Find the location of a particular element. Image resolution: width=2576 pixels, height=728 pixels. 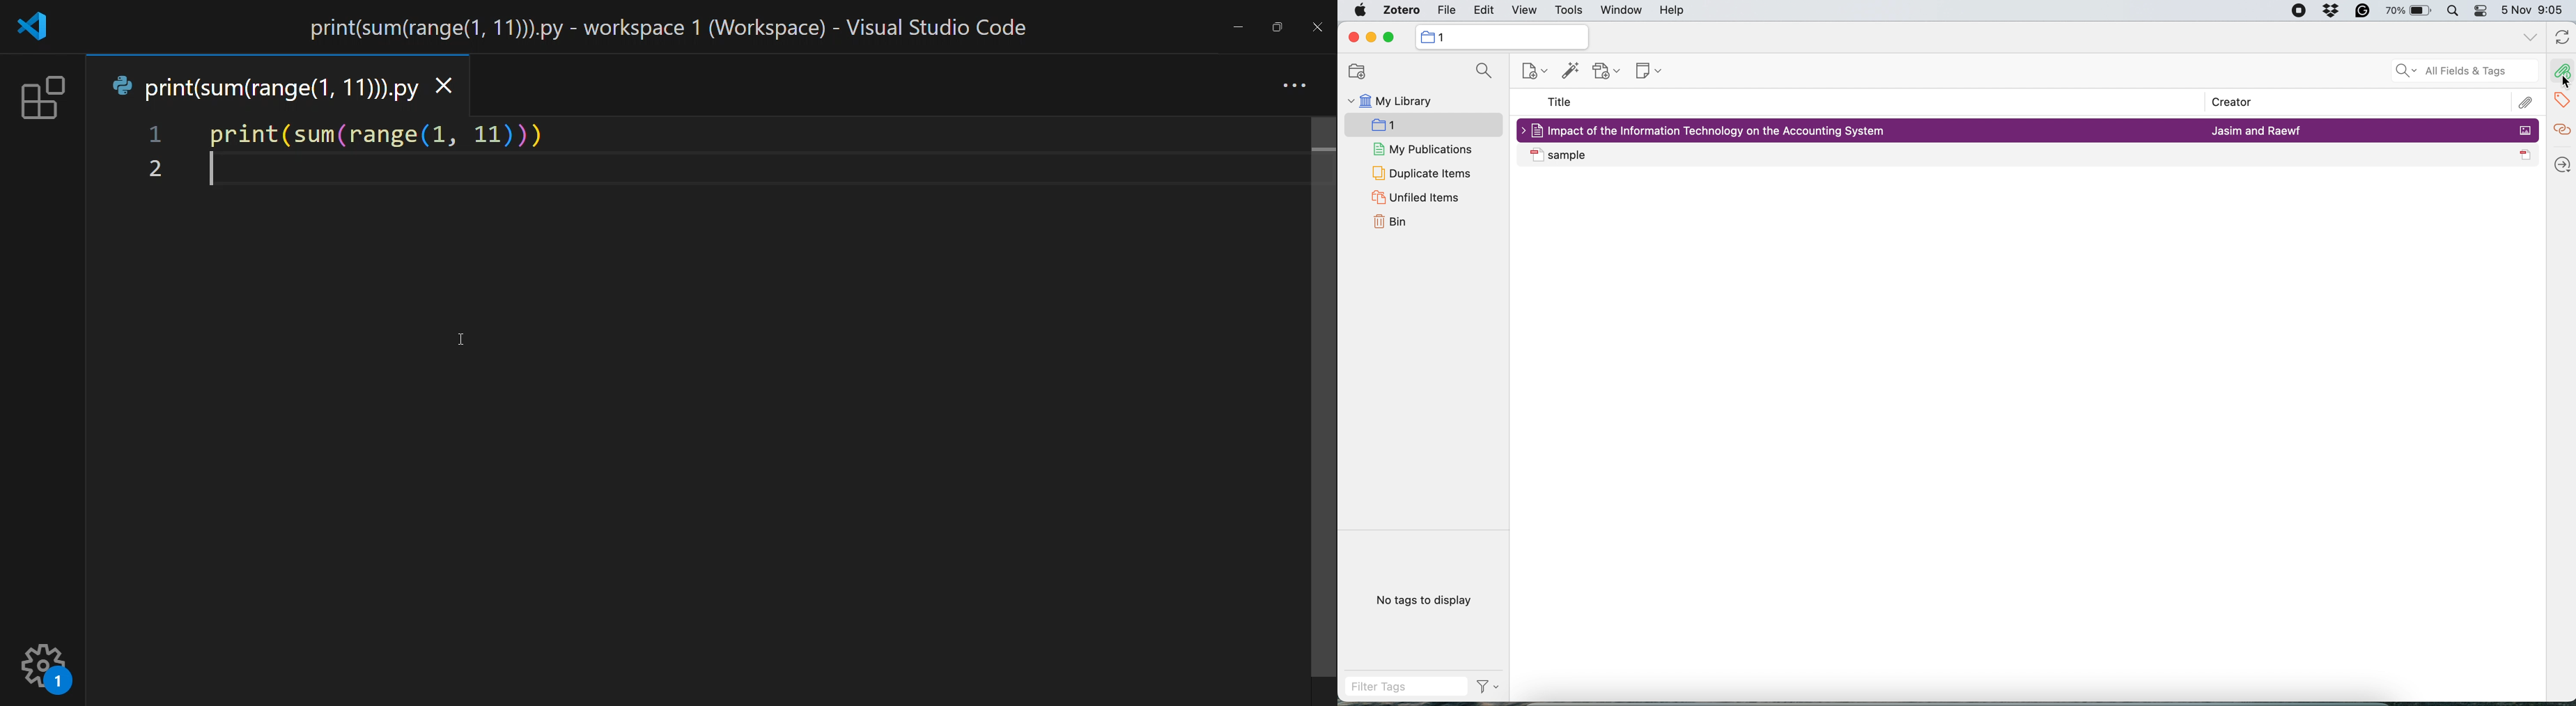

5 Nov 9:05 is located at coordinates (2535, 11).